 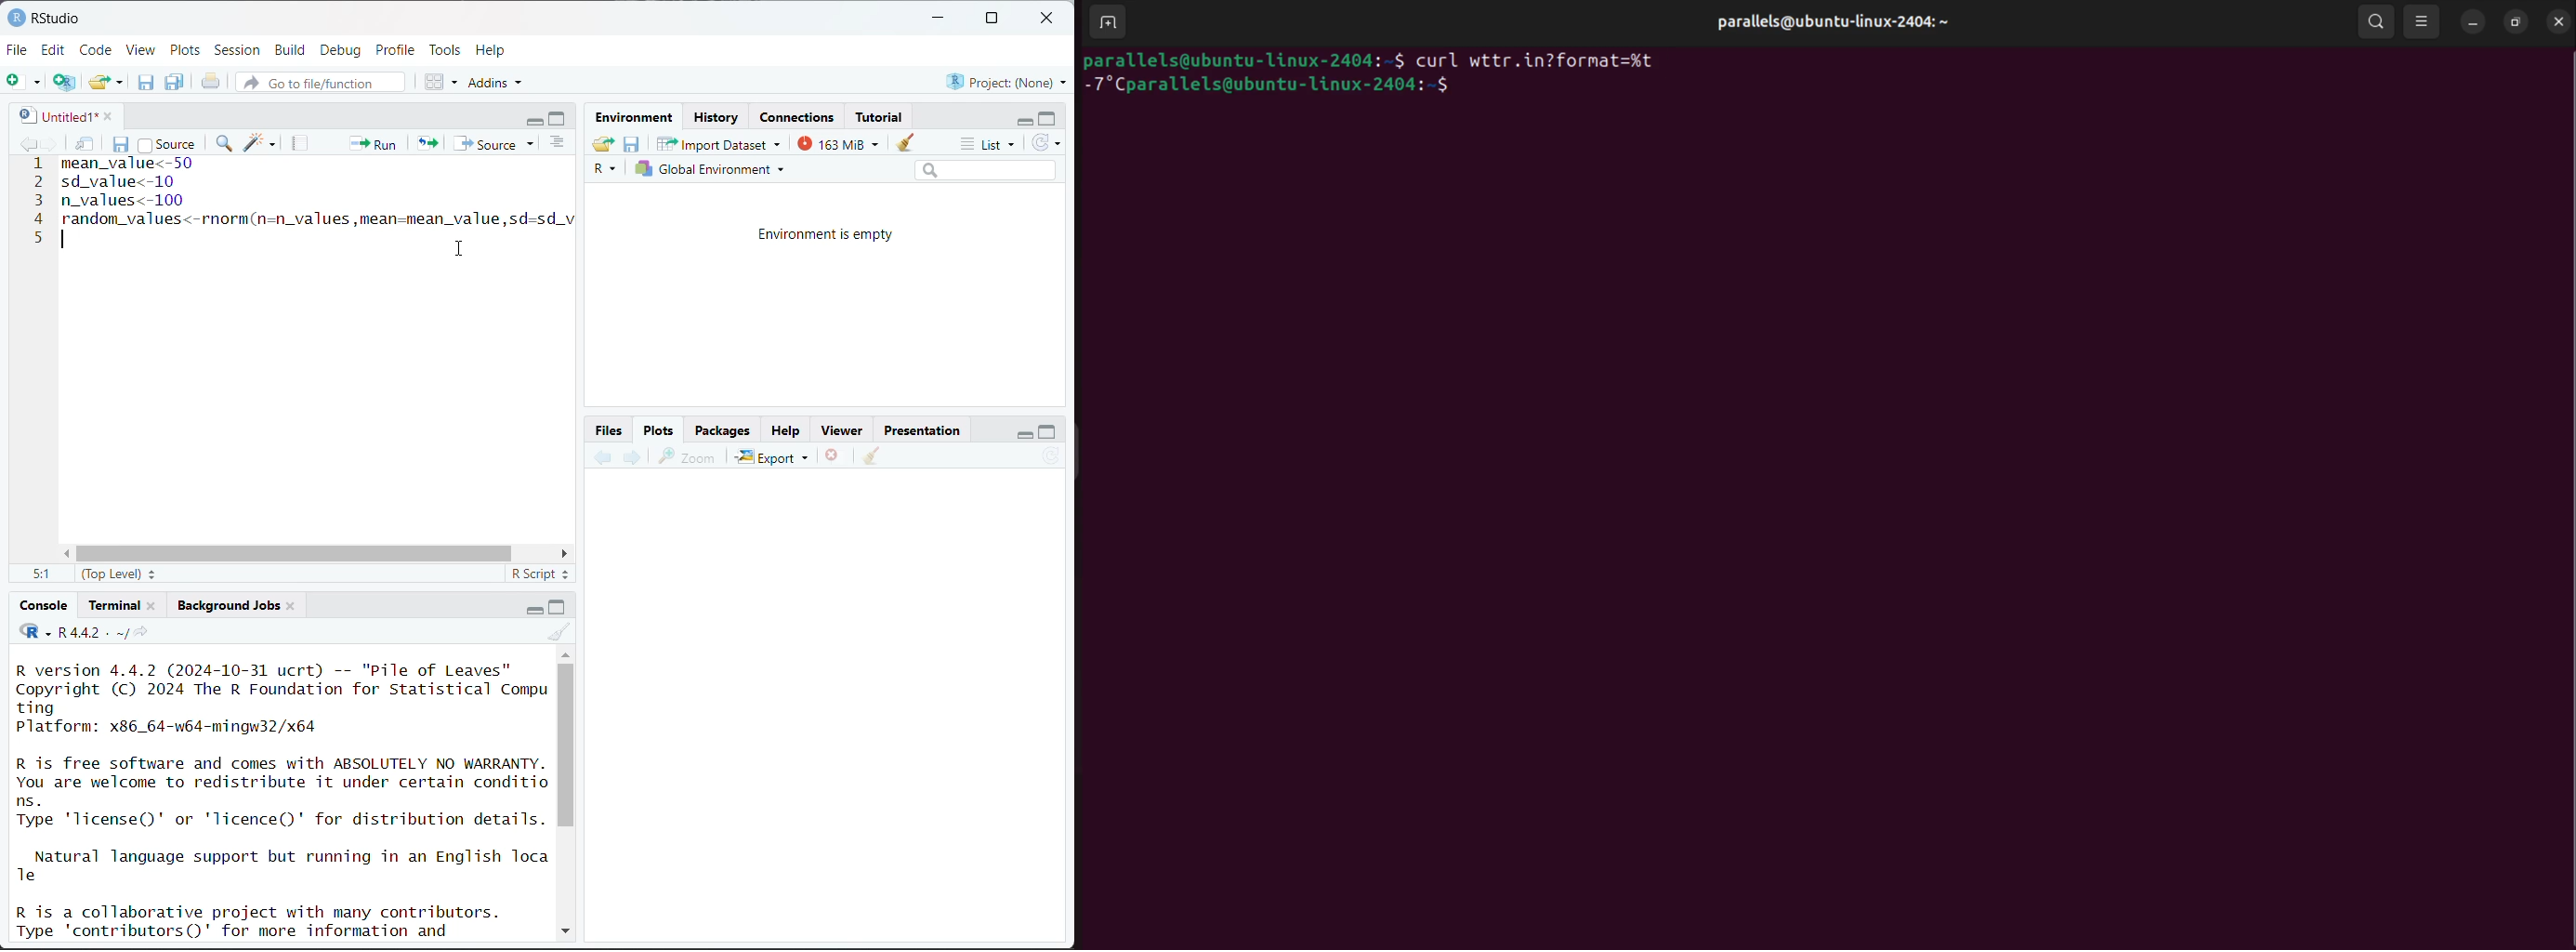 I want to click on maximize, so click(x=559, y=606).